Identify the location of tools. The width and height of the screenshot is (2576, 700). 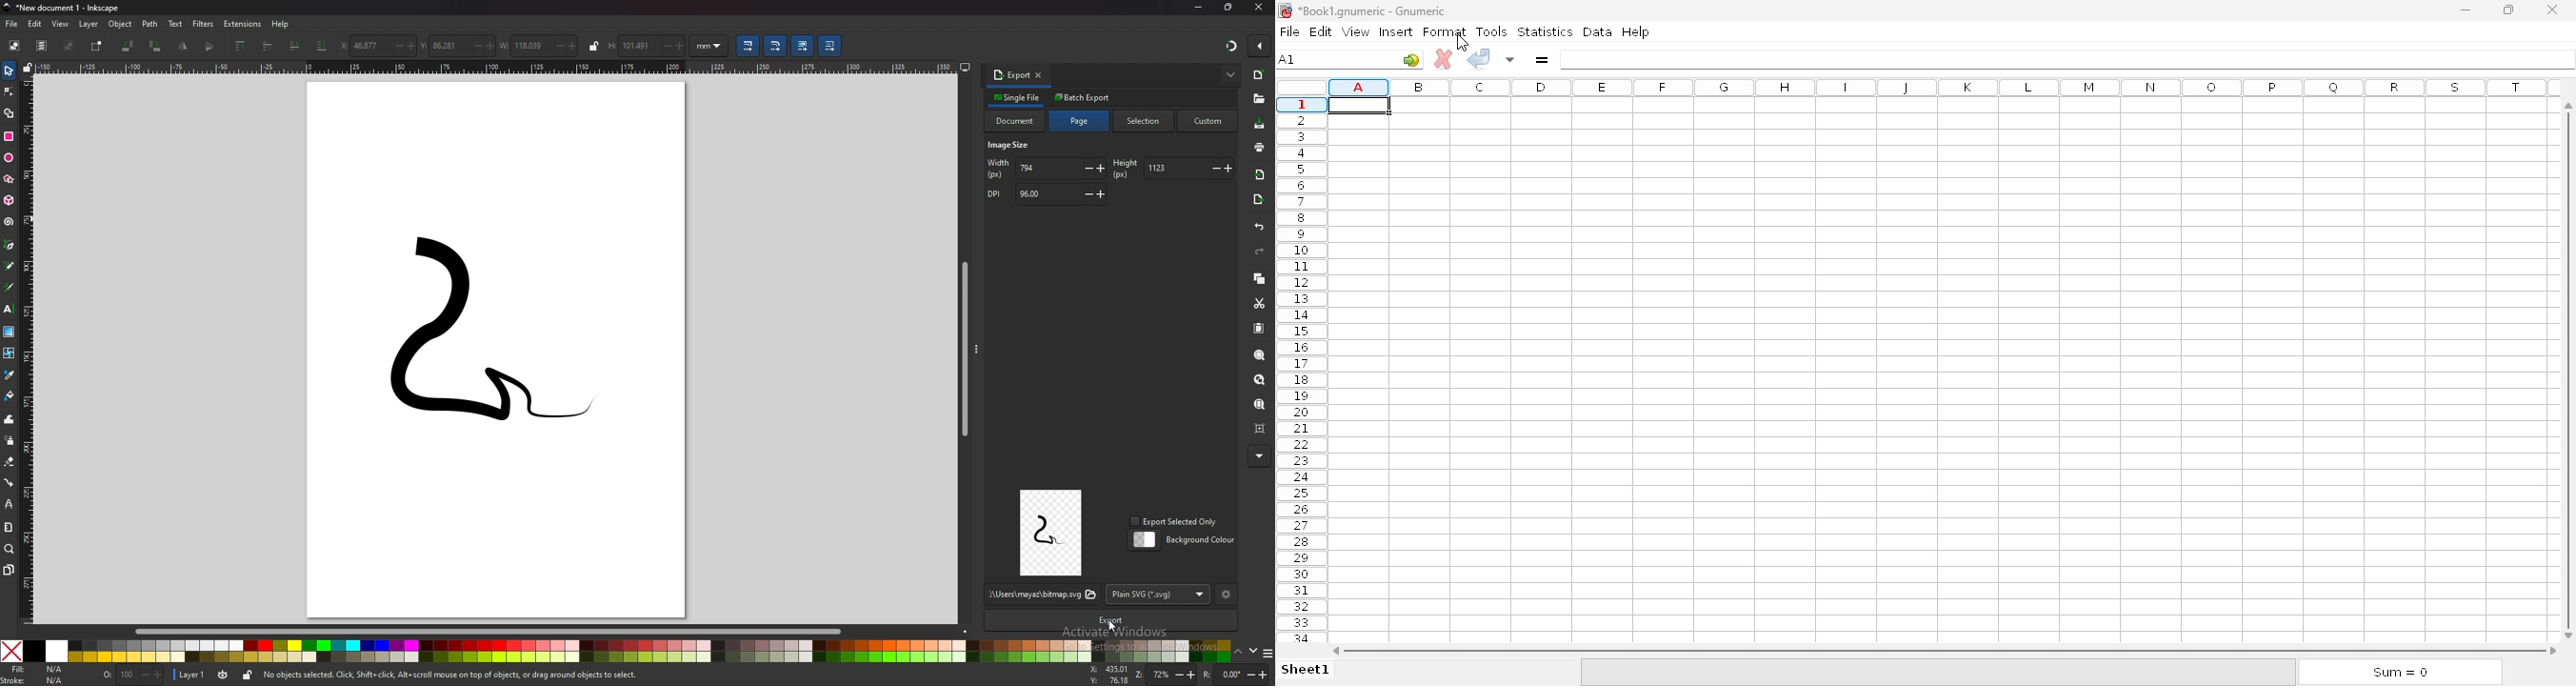
(1492, 31).